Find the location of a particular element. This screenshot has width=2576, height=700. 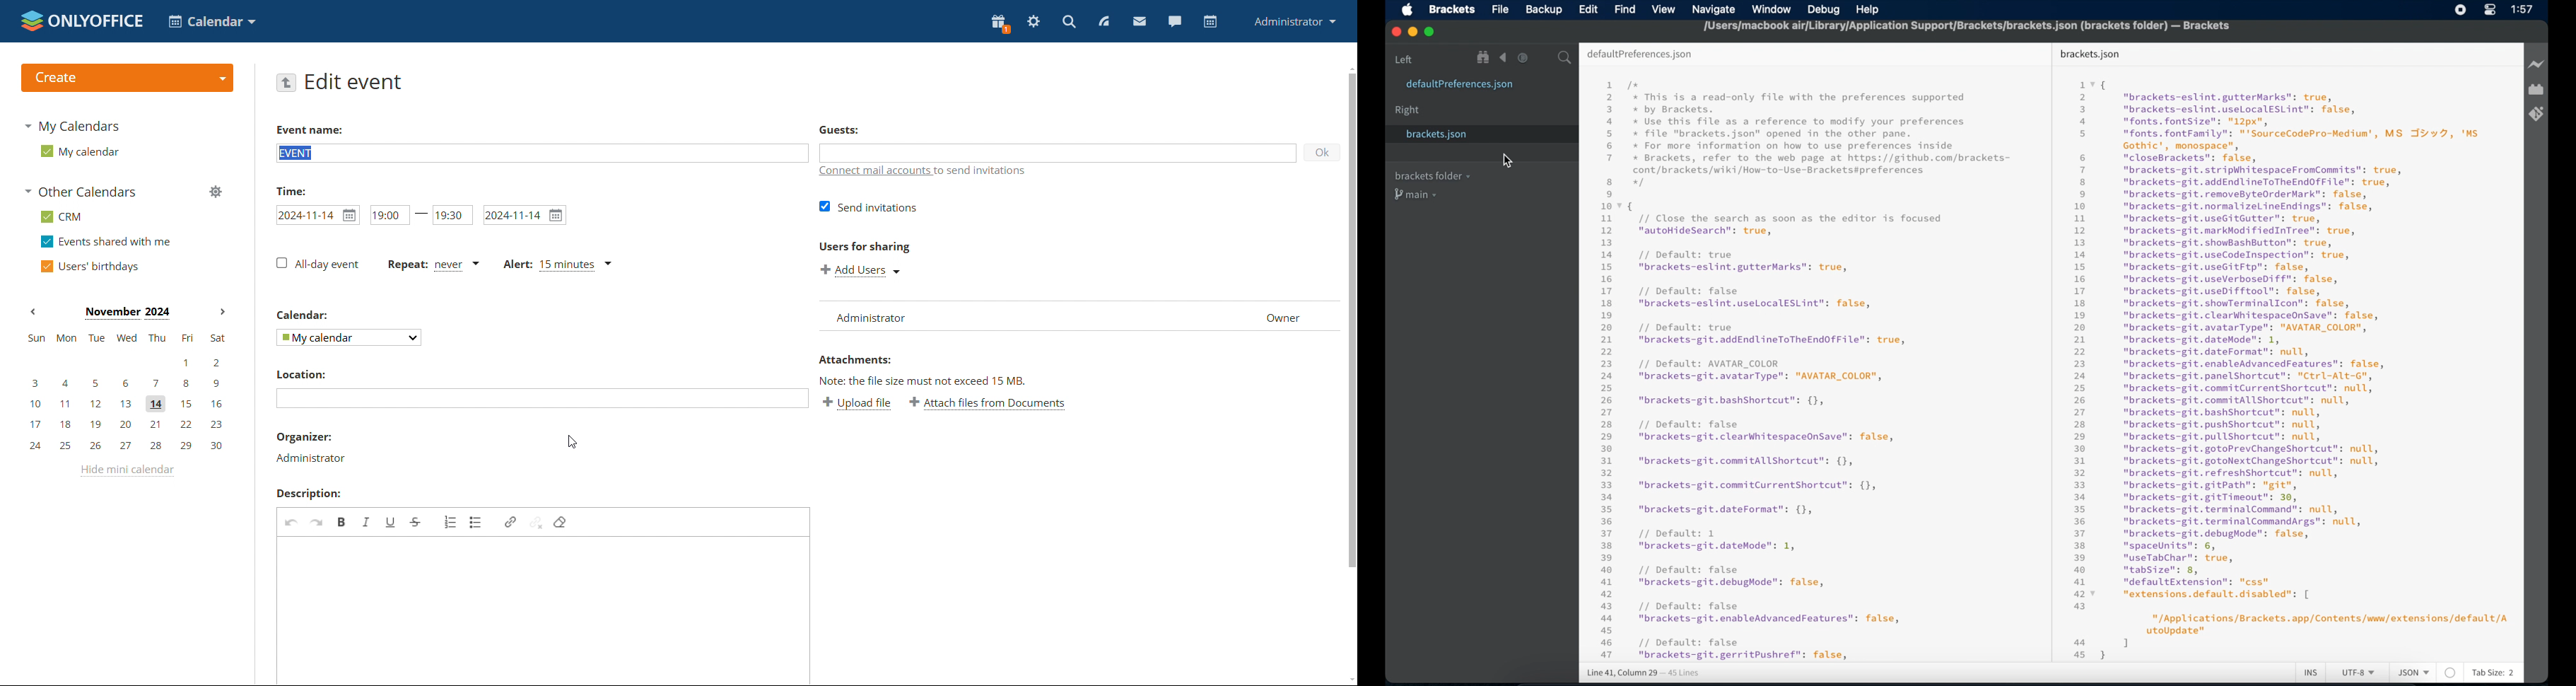

extension manager is located at coordinates (2536, 90).